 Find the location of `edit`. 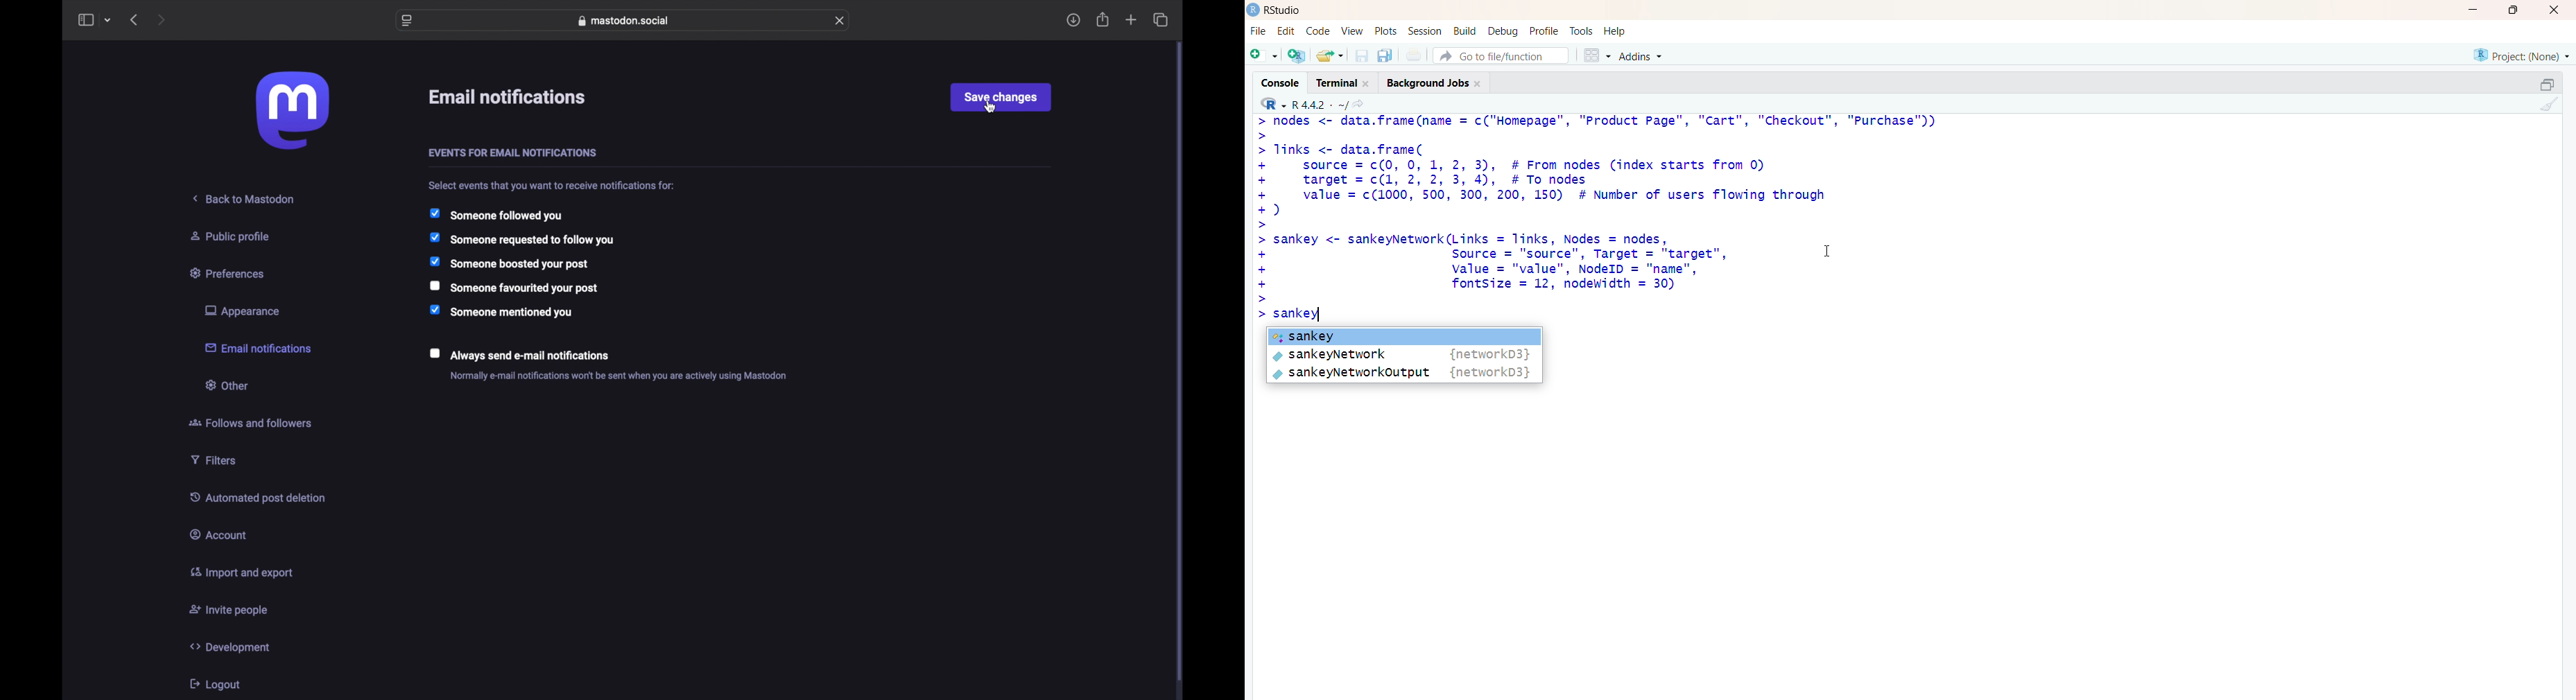

edit is located at coordinates (1285, 31).